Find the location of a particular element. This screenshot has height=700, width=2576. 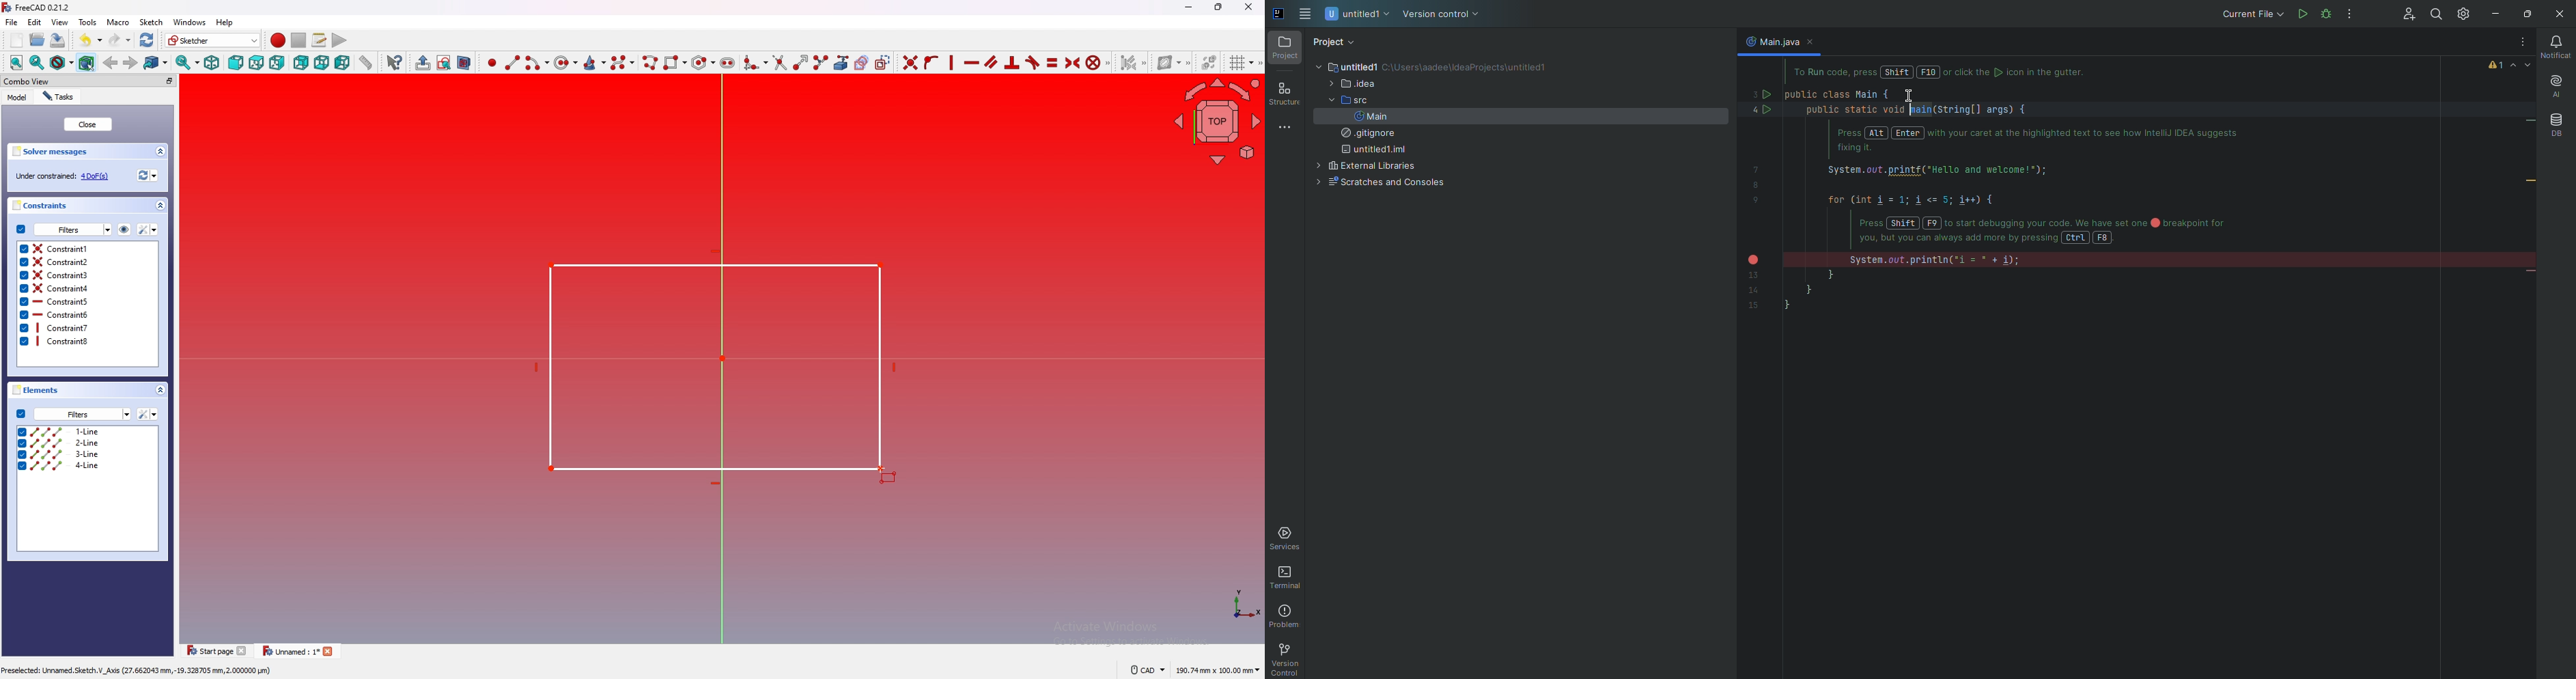

undo is located at coordinates (91, 40).